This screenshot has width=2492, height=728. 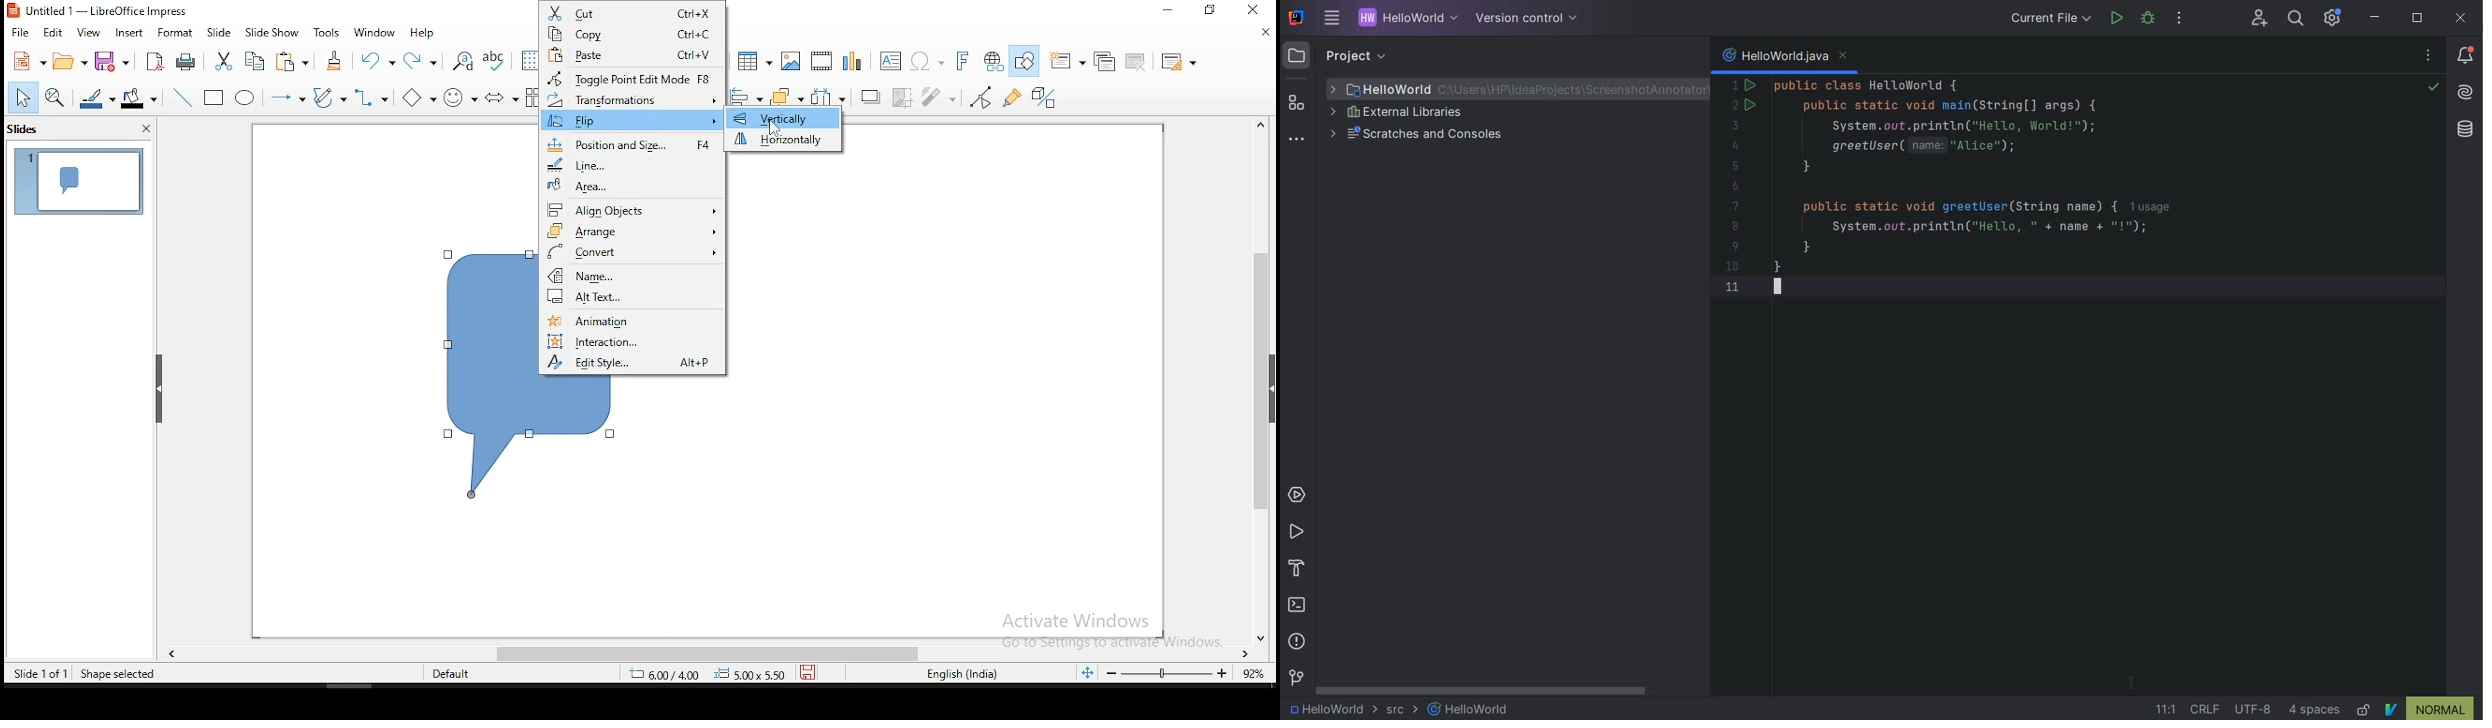 I want to click on edit, so click(x=55, y=31).